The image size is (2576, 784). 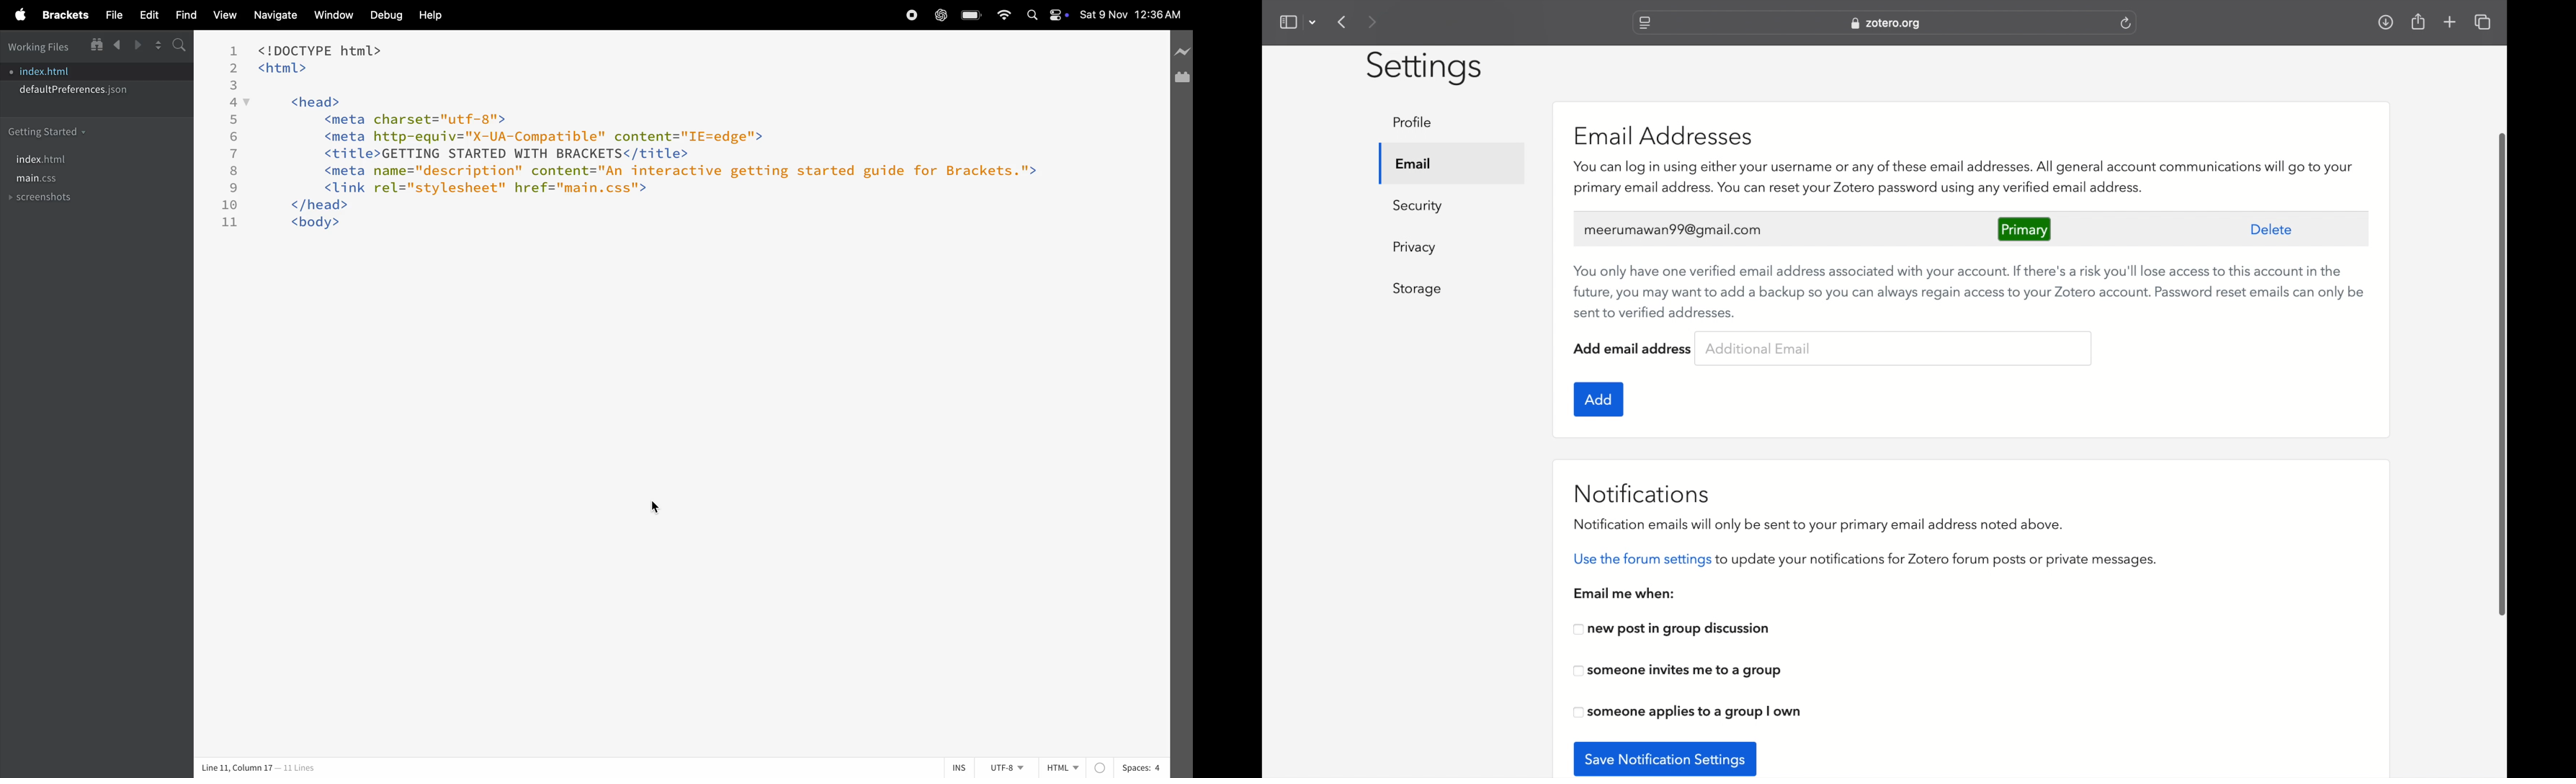 What do you see at coordinates (2484, 22) in the screenshot?
I see `show tab overview` at bounding box center [2484, 22].